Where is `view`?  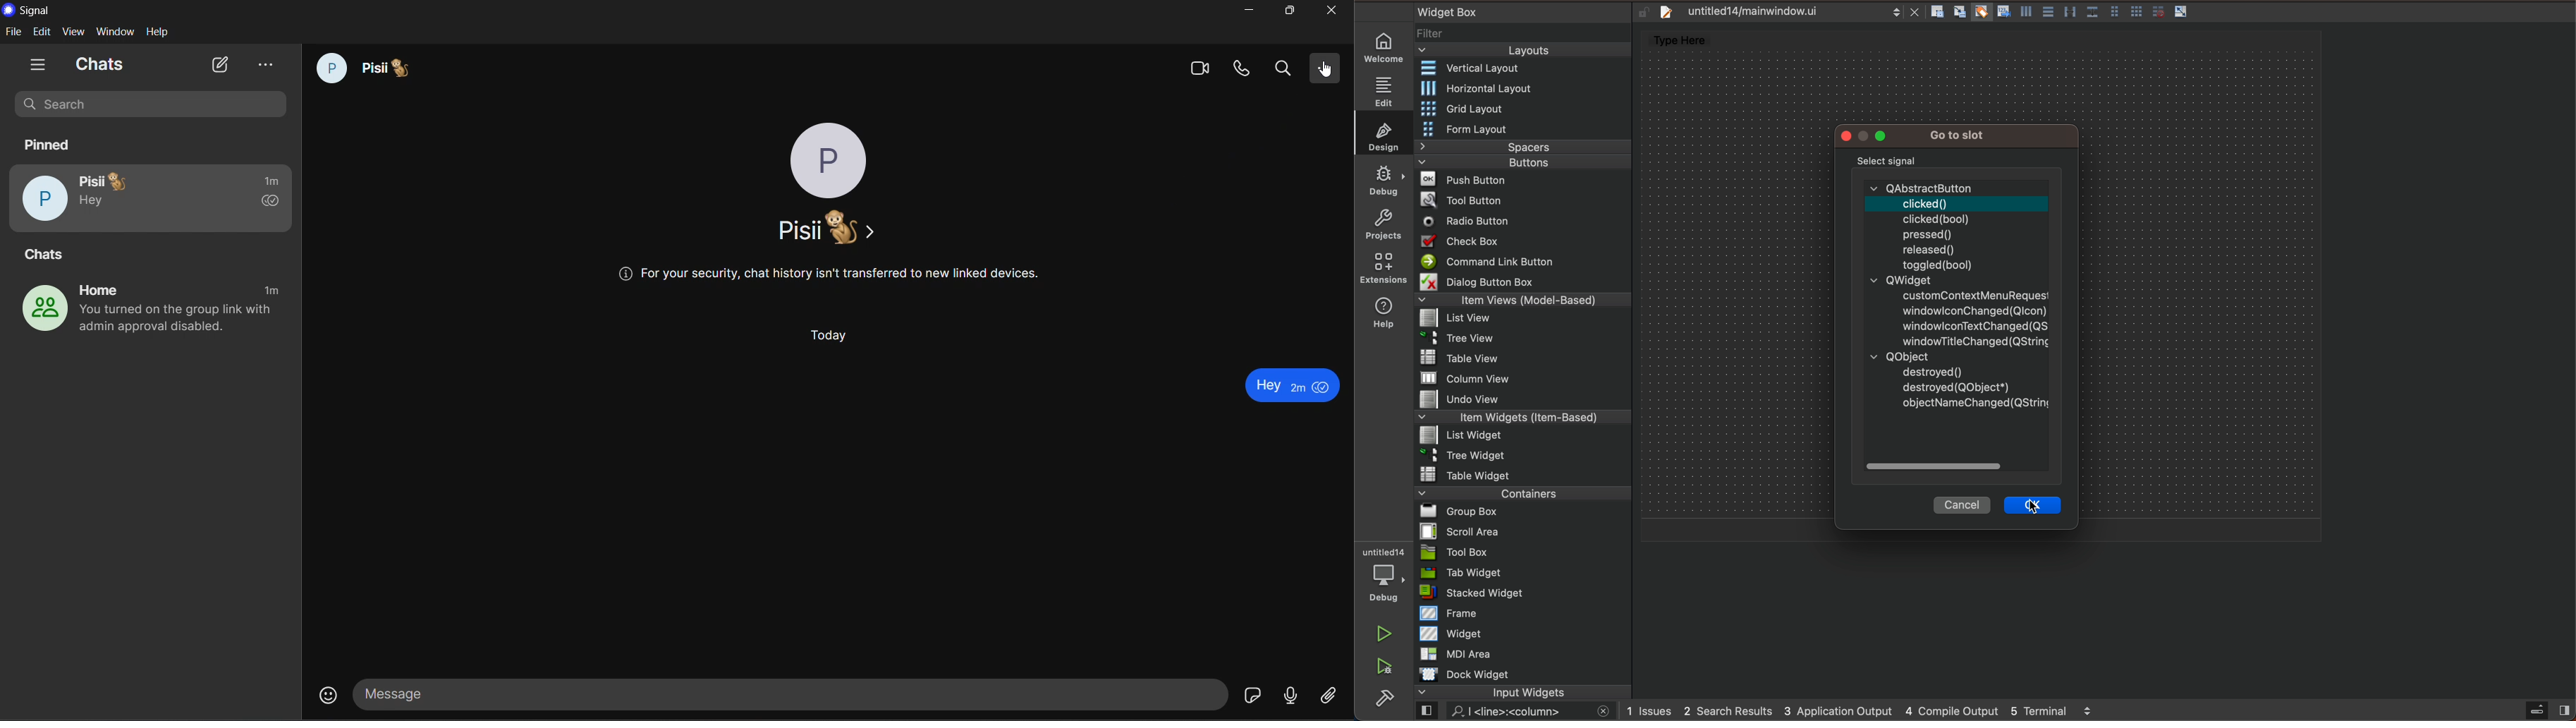 view is located at coordinates (74, 32).